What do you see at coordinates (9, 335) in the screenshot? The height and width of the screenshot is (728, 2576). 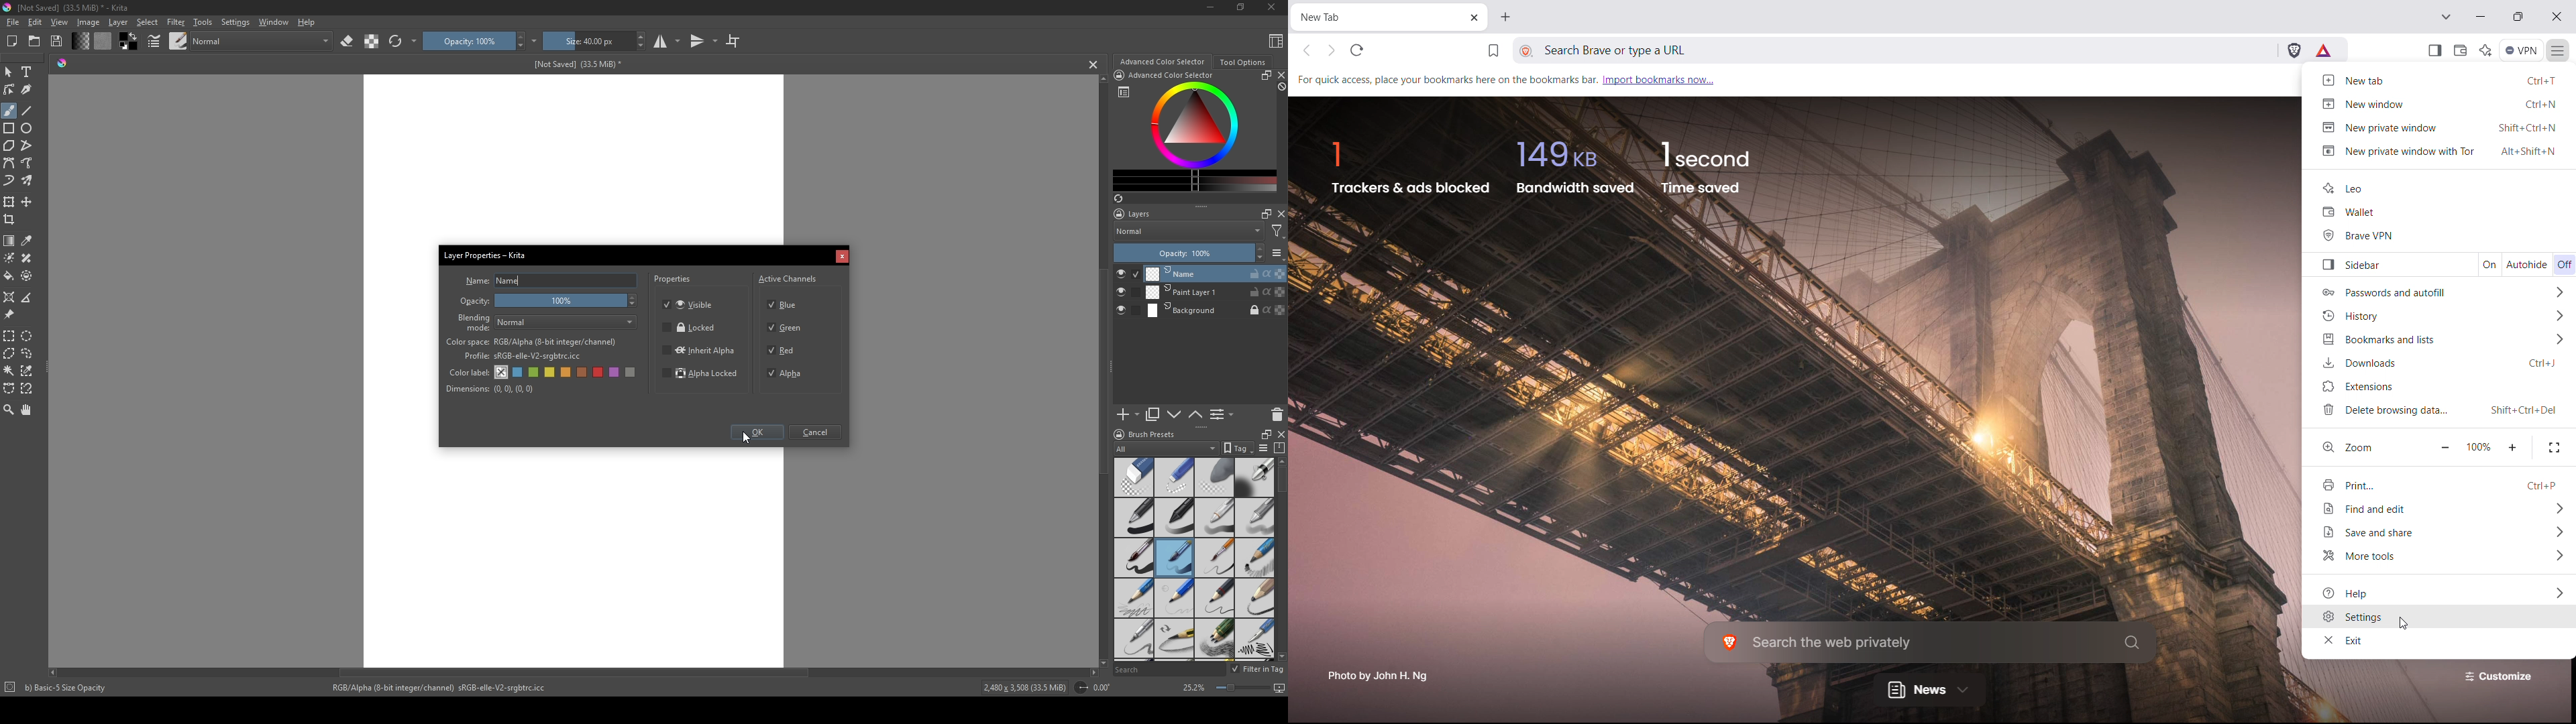 I see `rectangular` at bounding box center [9, 335].